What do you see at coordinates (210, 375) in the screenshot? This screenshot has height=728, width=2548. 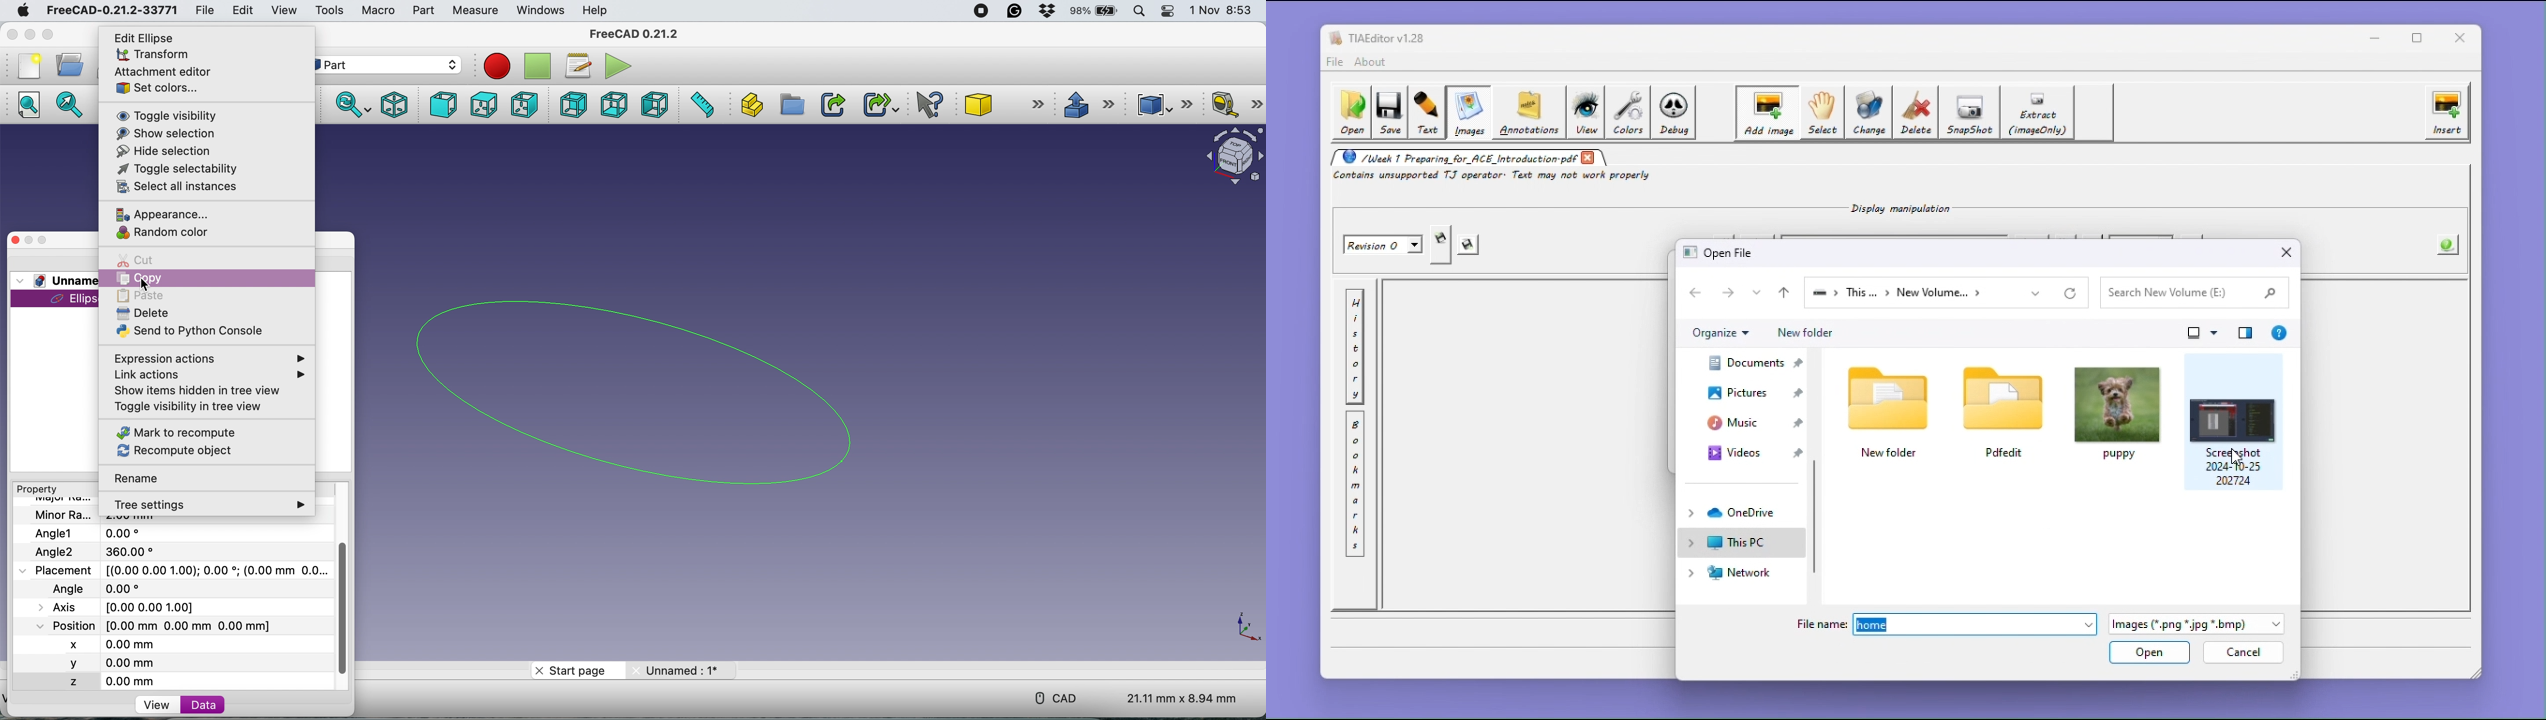 I see `link actions` at bounding box center [210, 375].